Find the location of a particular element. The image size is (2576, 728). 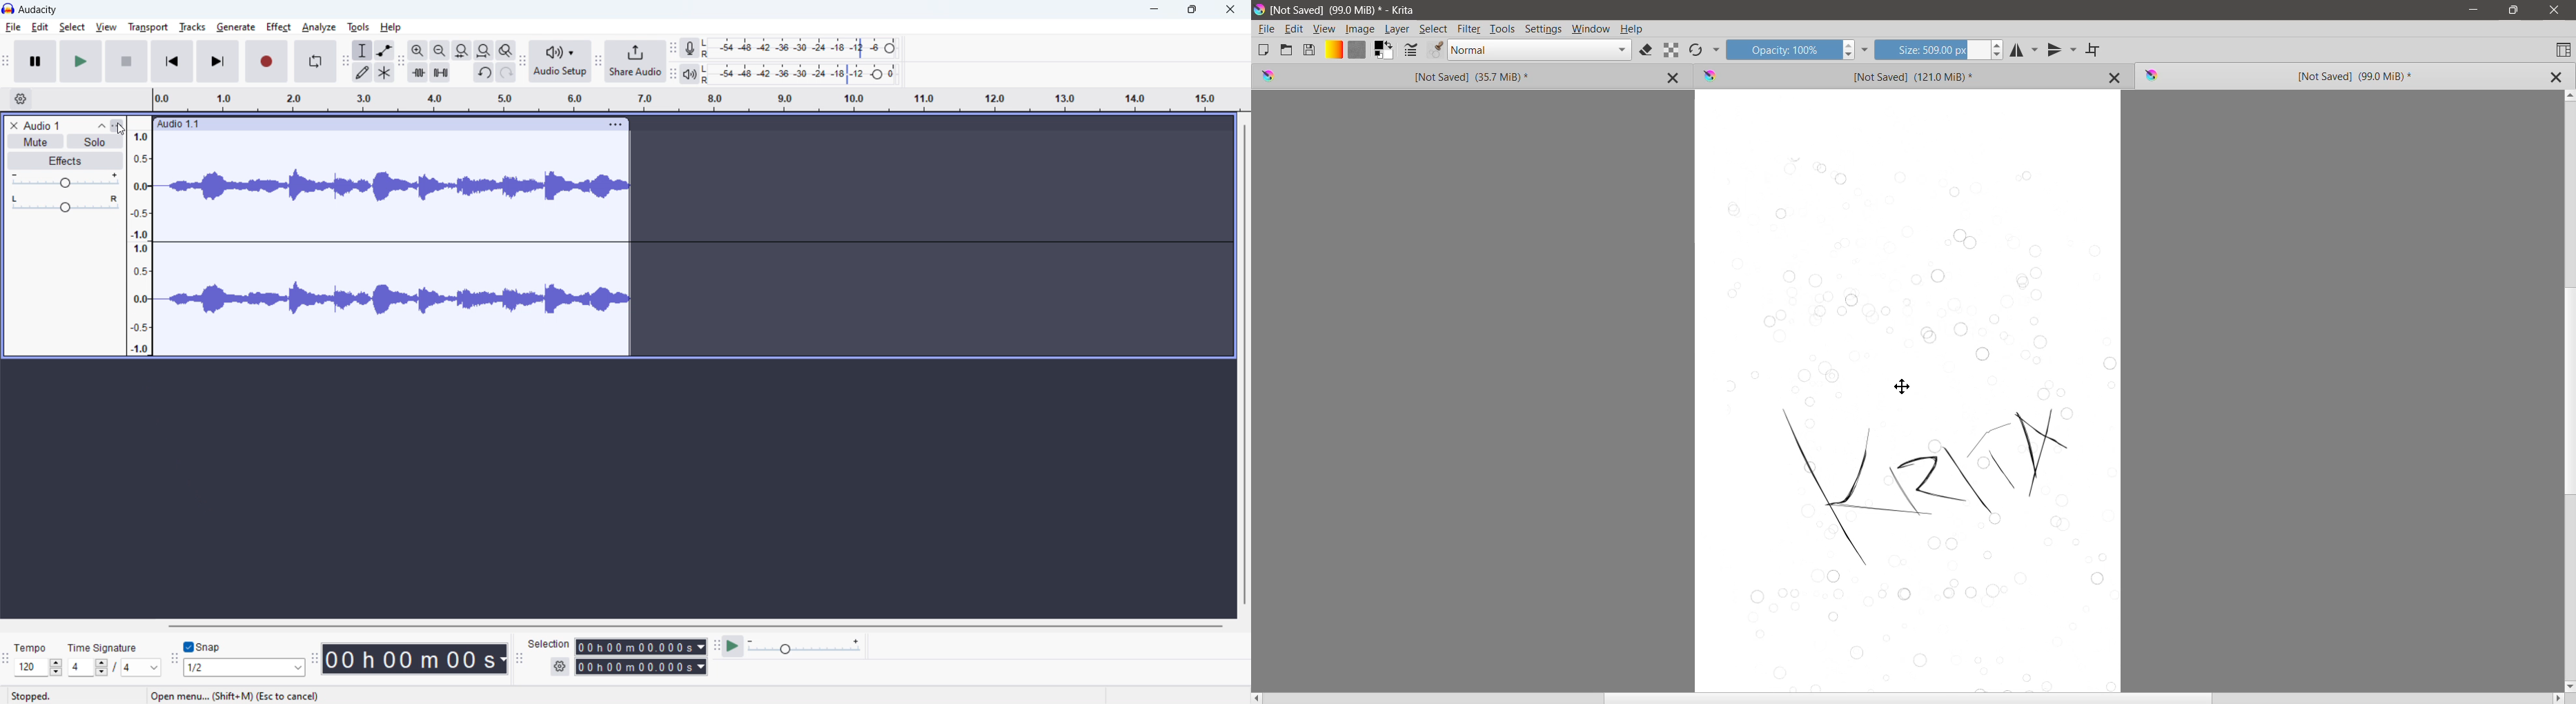

time toolbar is located at coordinates (315, 659).